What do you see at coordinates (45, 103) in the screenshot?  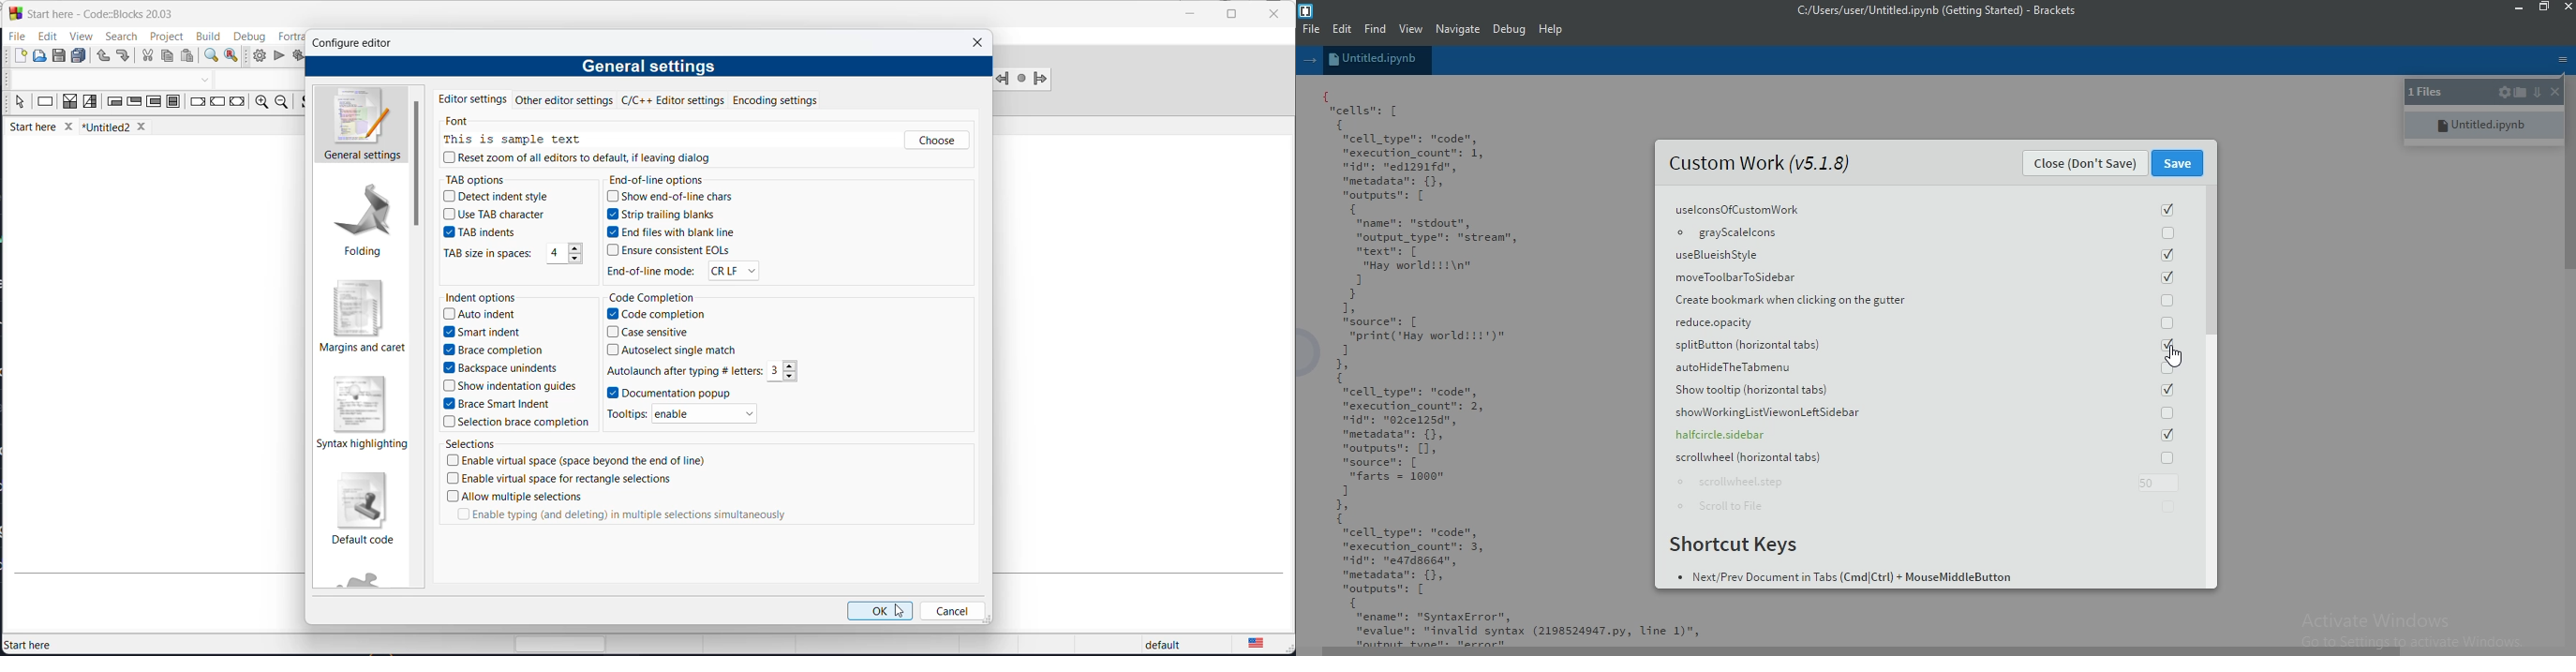 I see `instruction` at bounding box center [45, 103].